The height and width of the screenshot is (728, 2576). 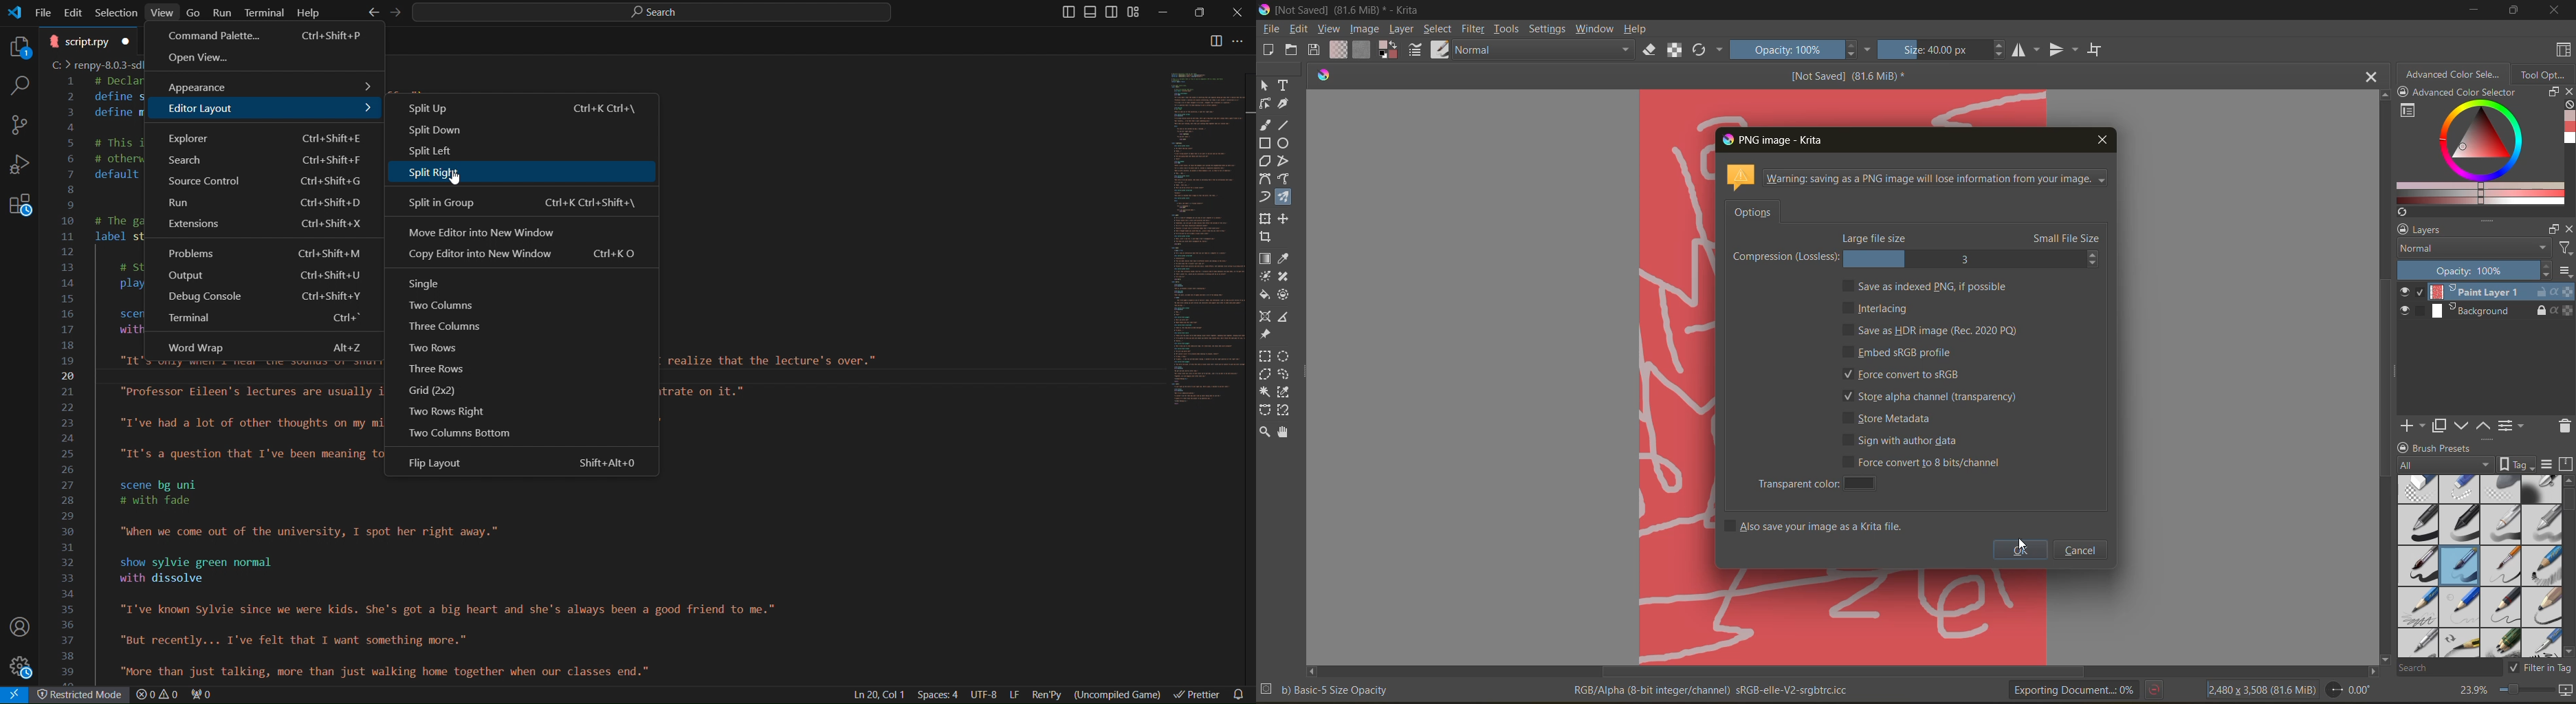 I want to click on tool, so click(x=1286, y=179).